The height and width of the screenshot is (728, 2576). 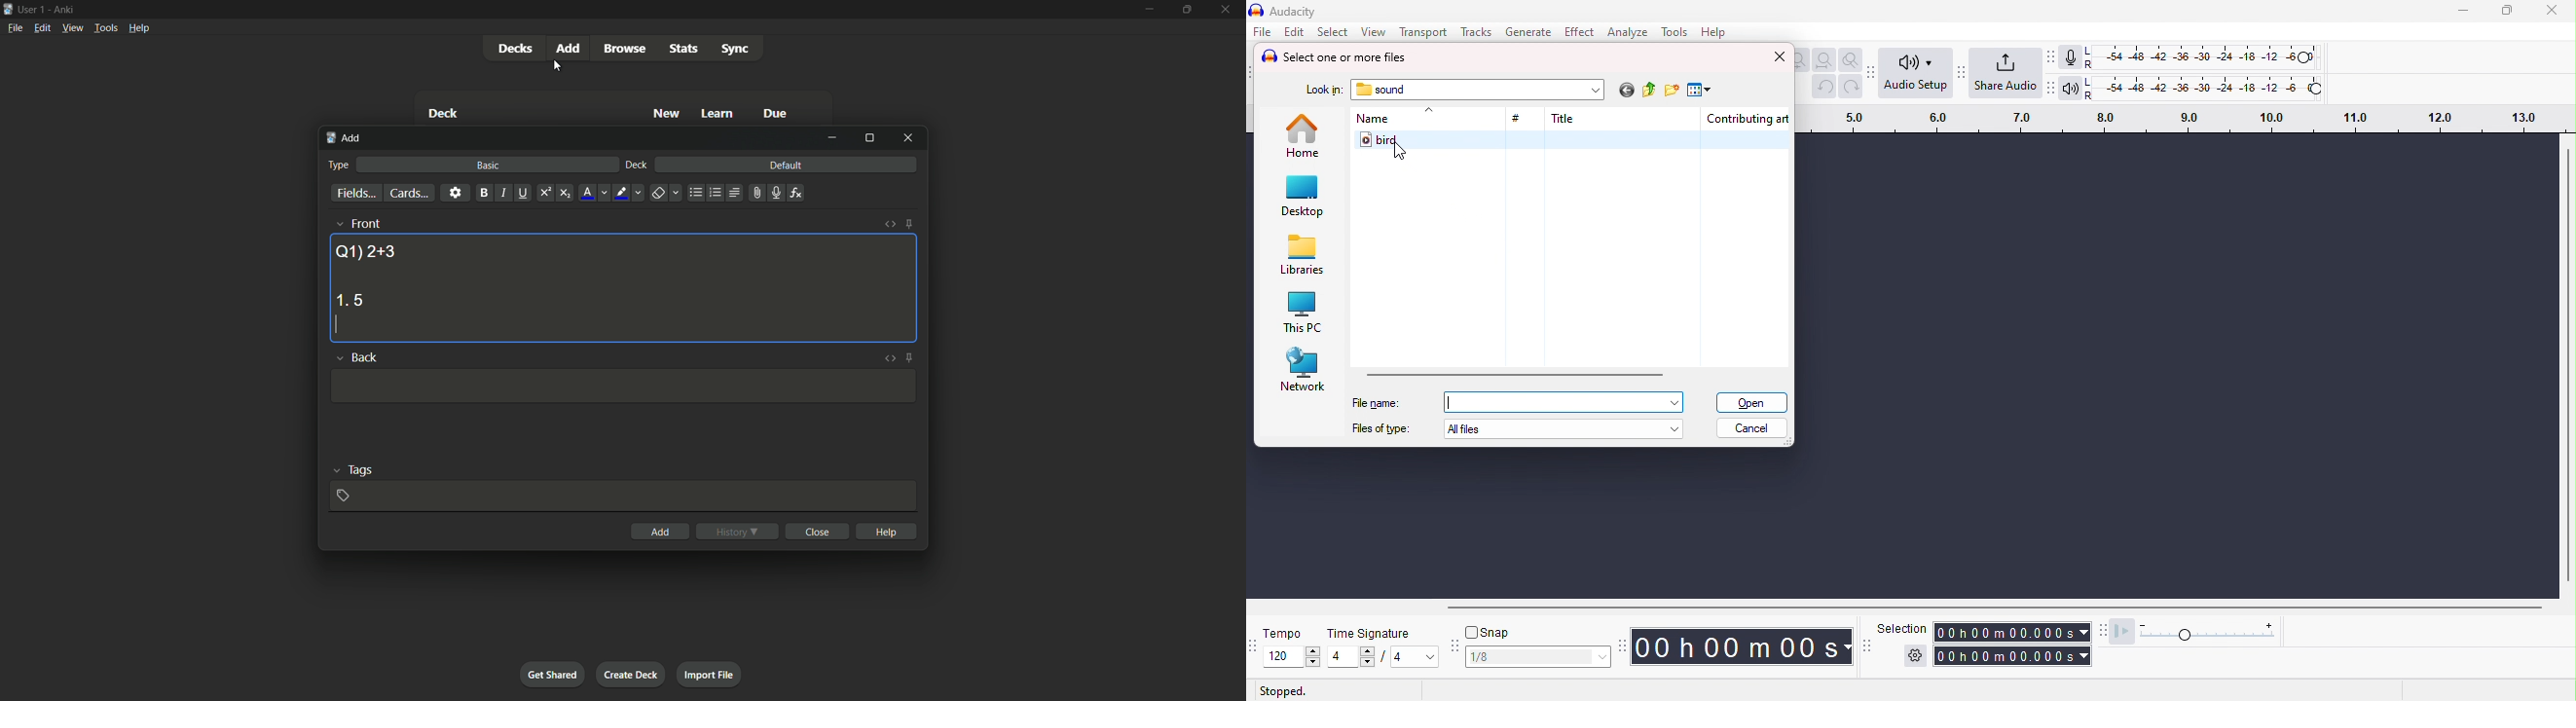 I want to click on sound file, so click(x=1575, y=140).